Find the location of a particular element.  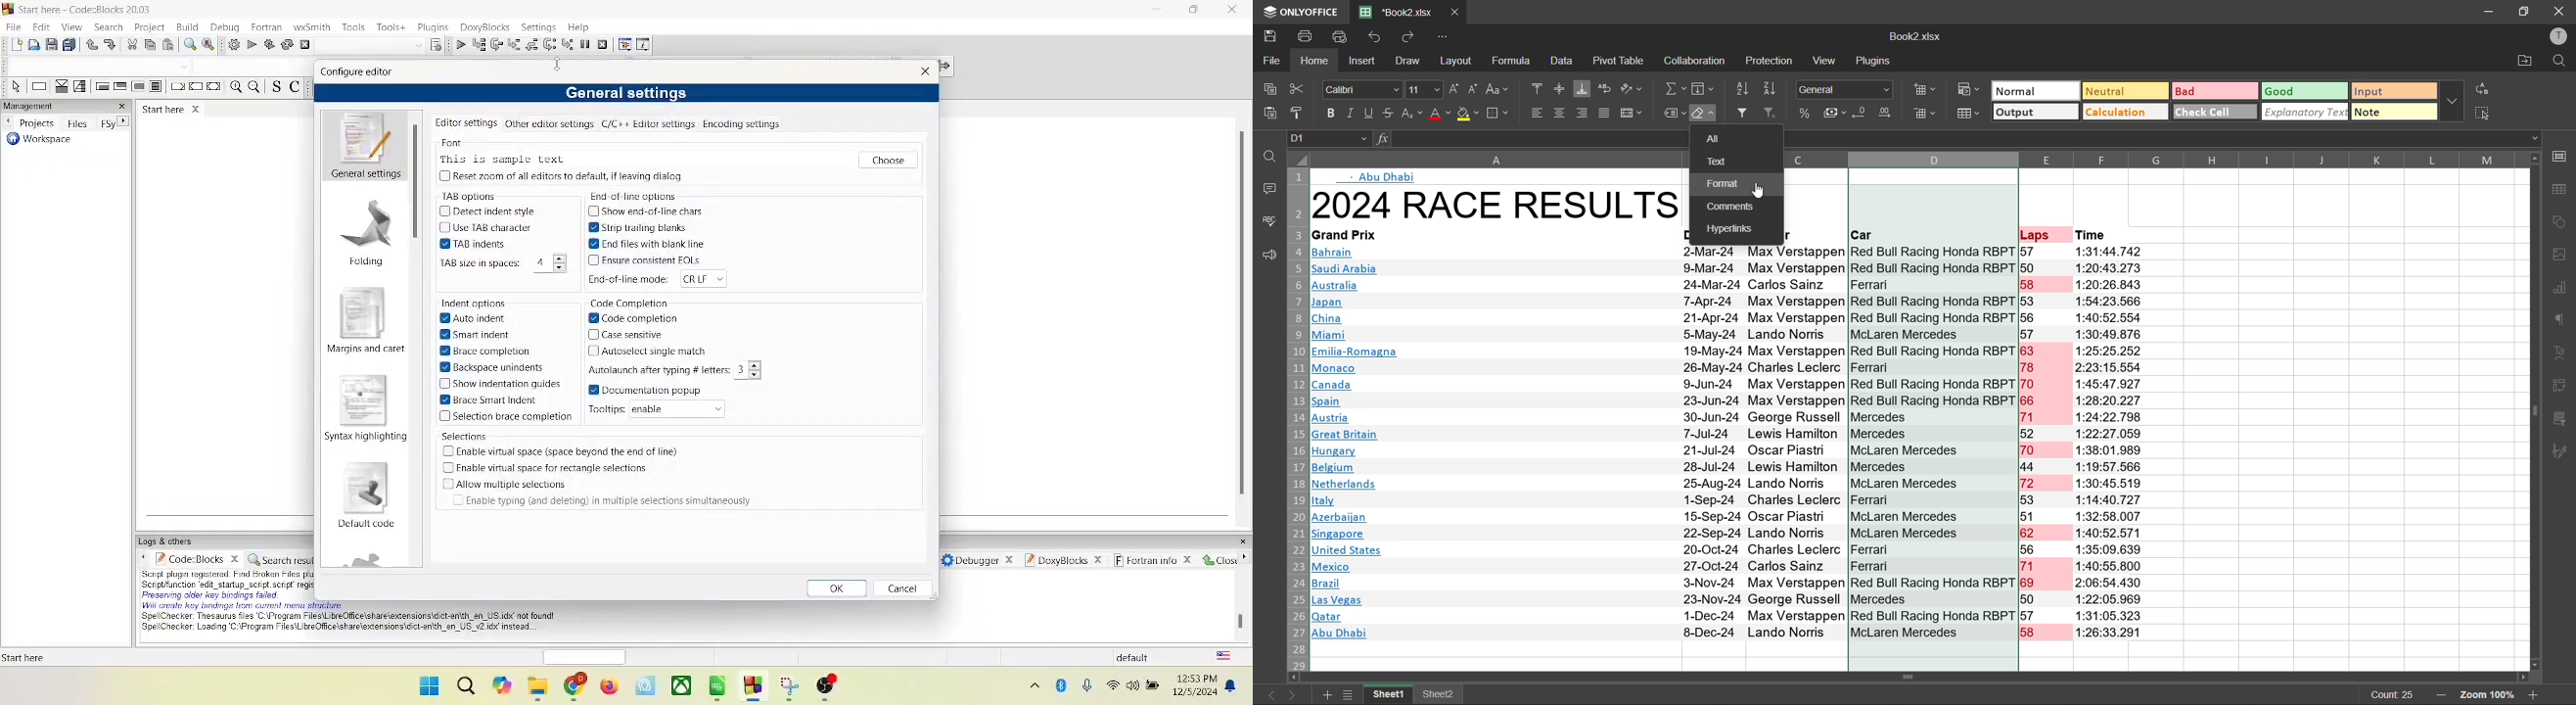

check cell is located at coordinates (2215, 113).